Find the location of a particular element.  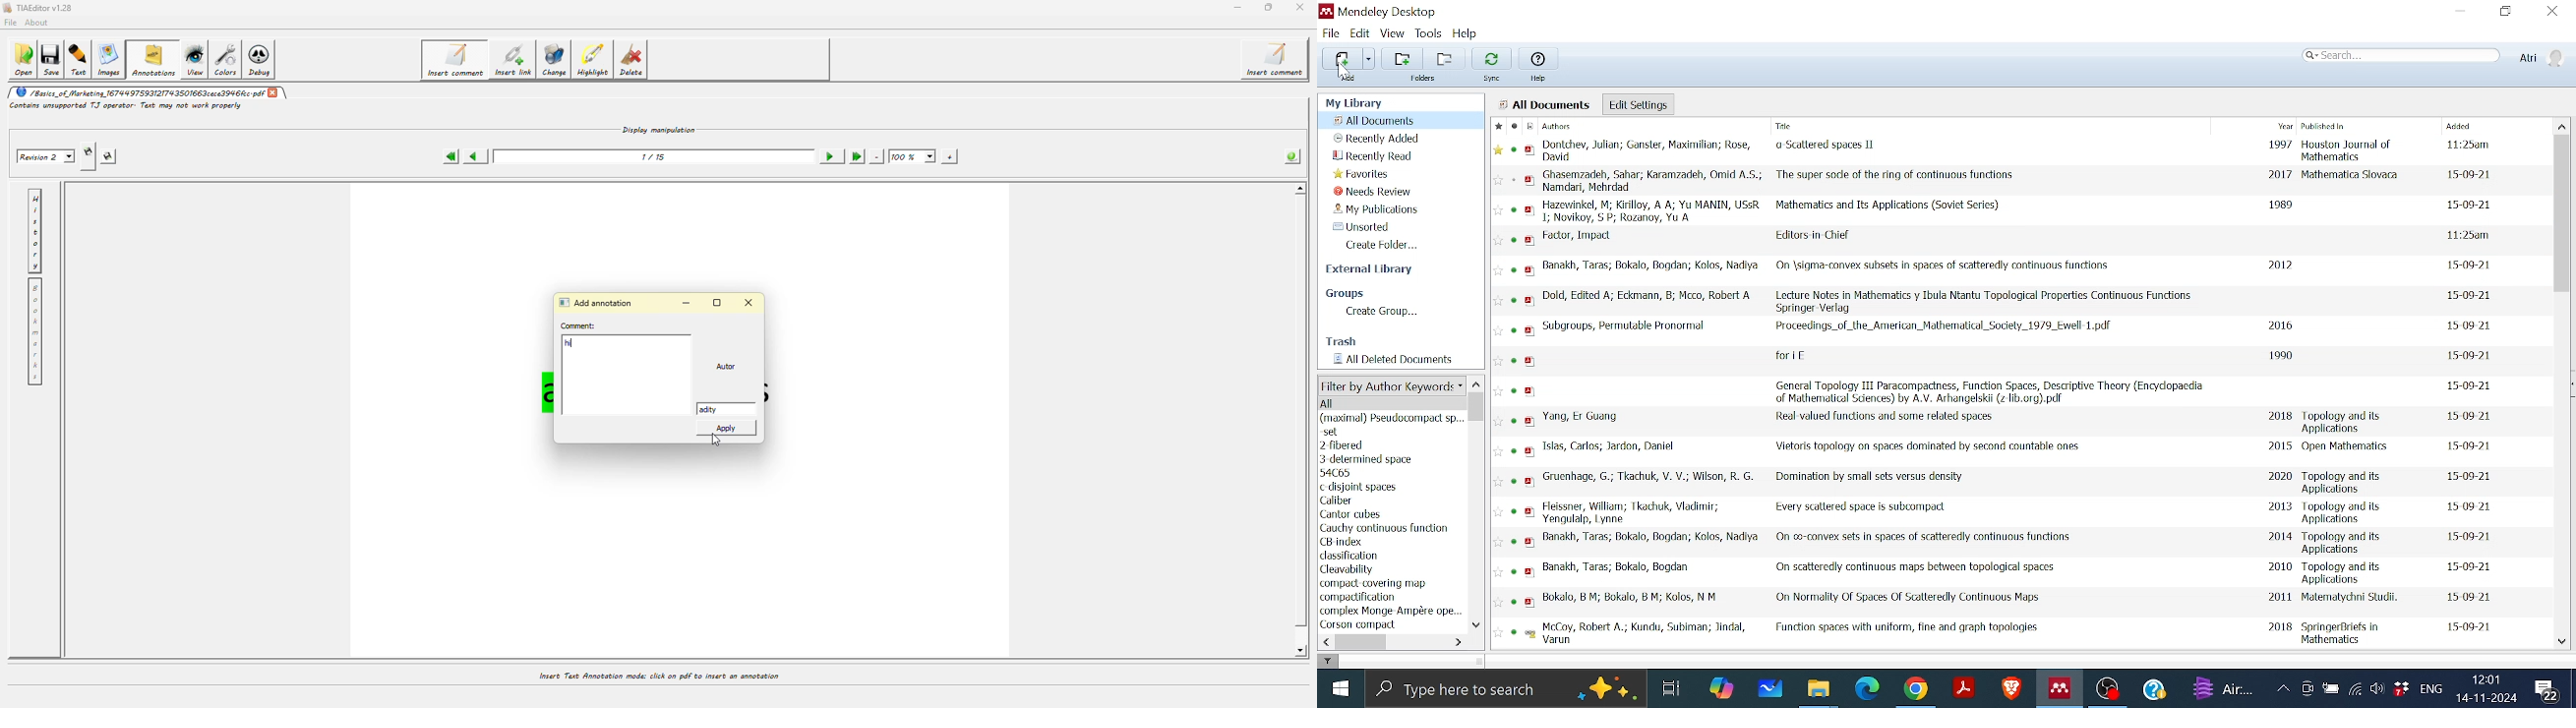

Title is located at coordinates (1986, 301).